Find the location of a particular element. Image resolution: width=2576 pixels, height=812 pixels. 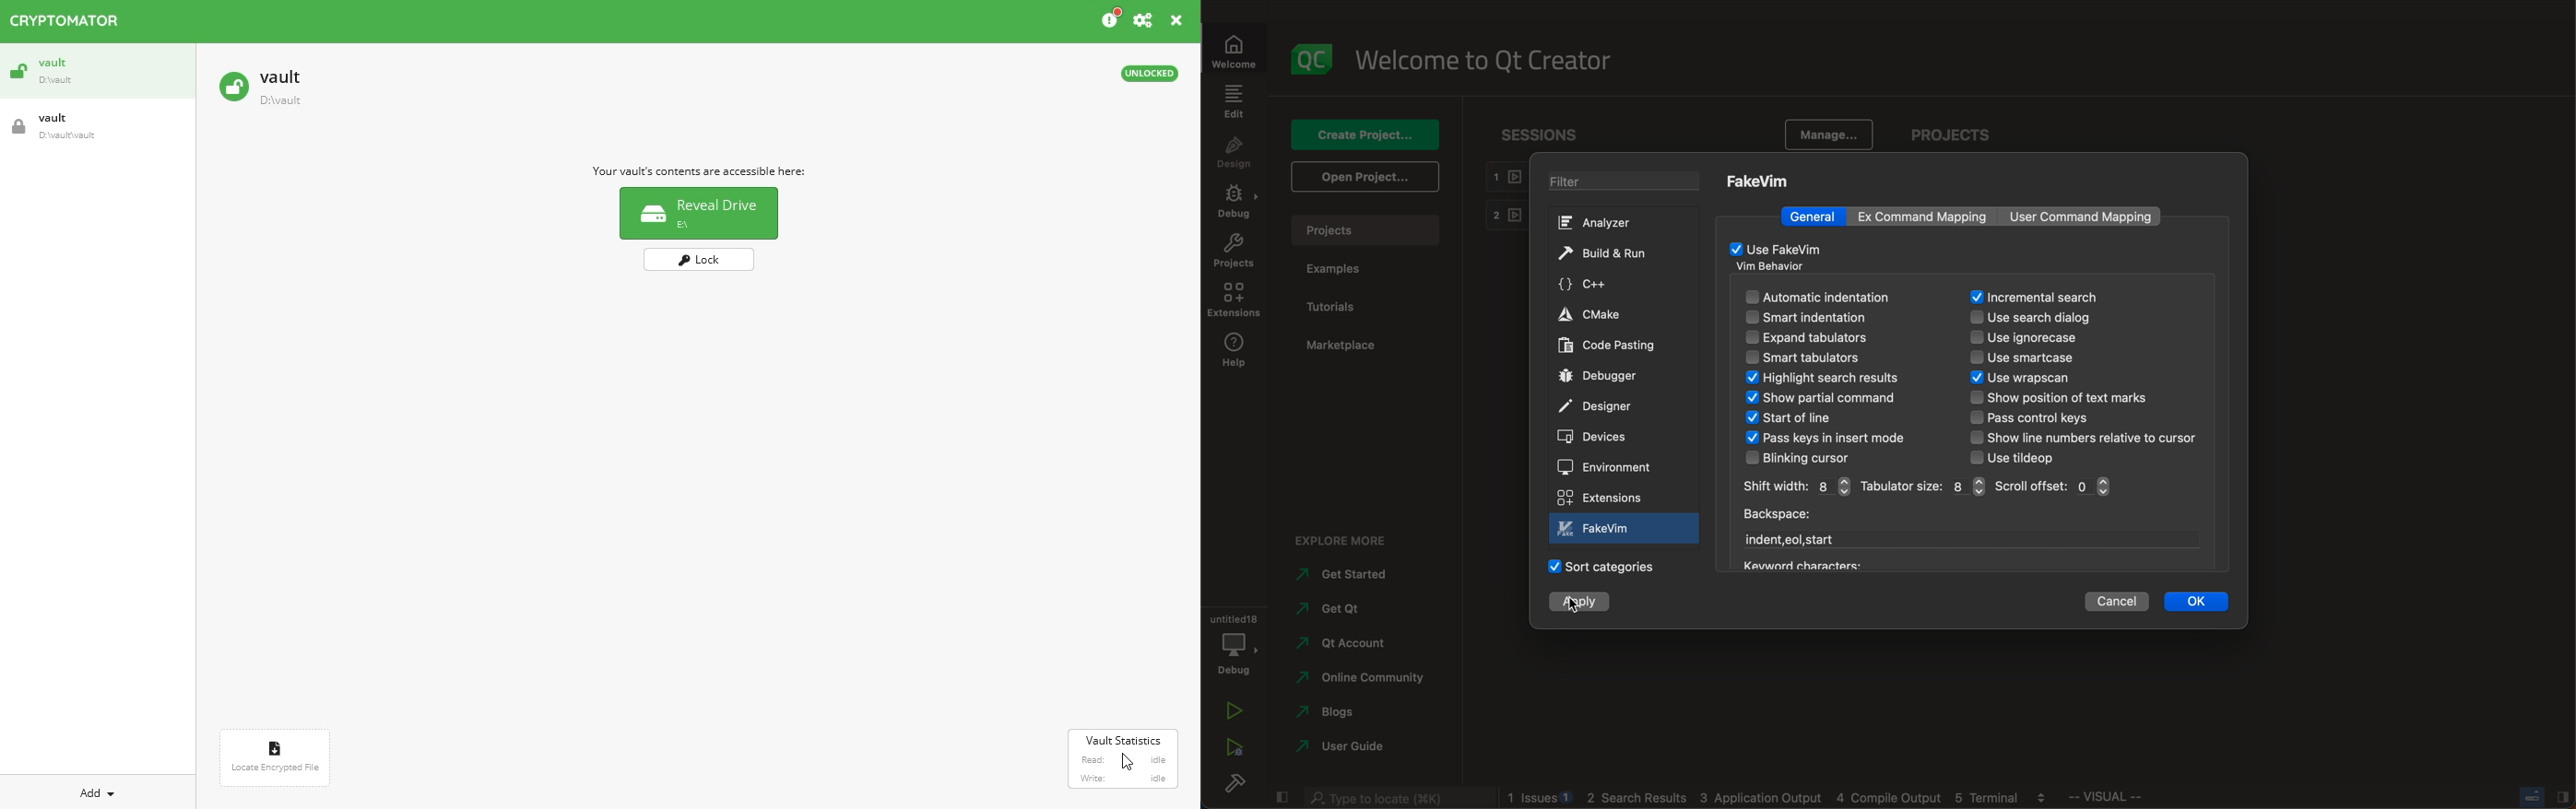

build is located at coordinates (1234, 785).